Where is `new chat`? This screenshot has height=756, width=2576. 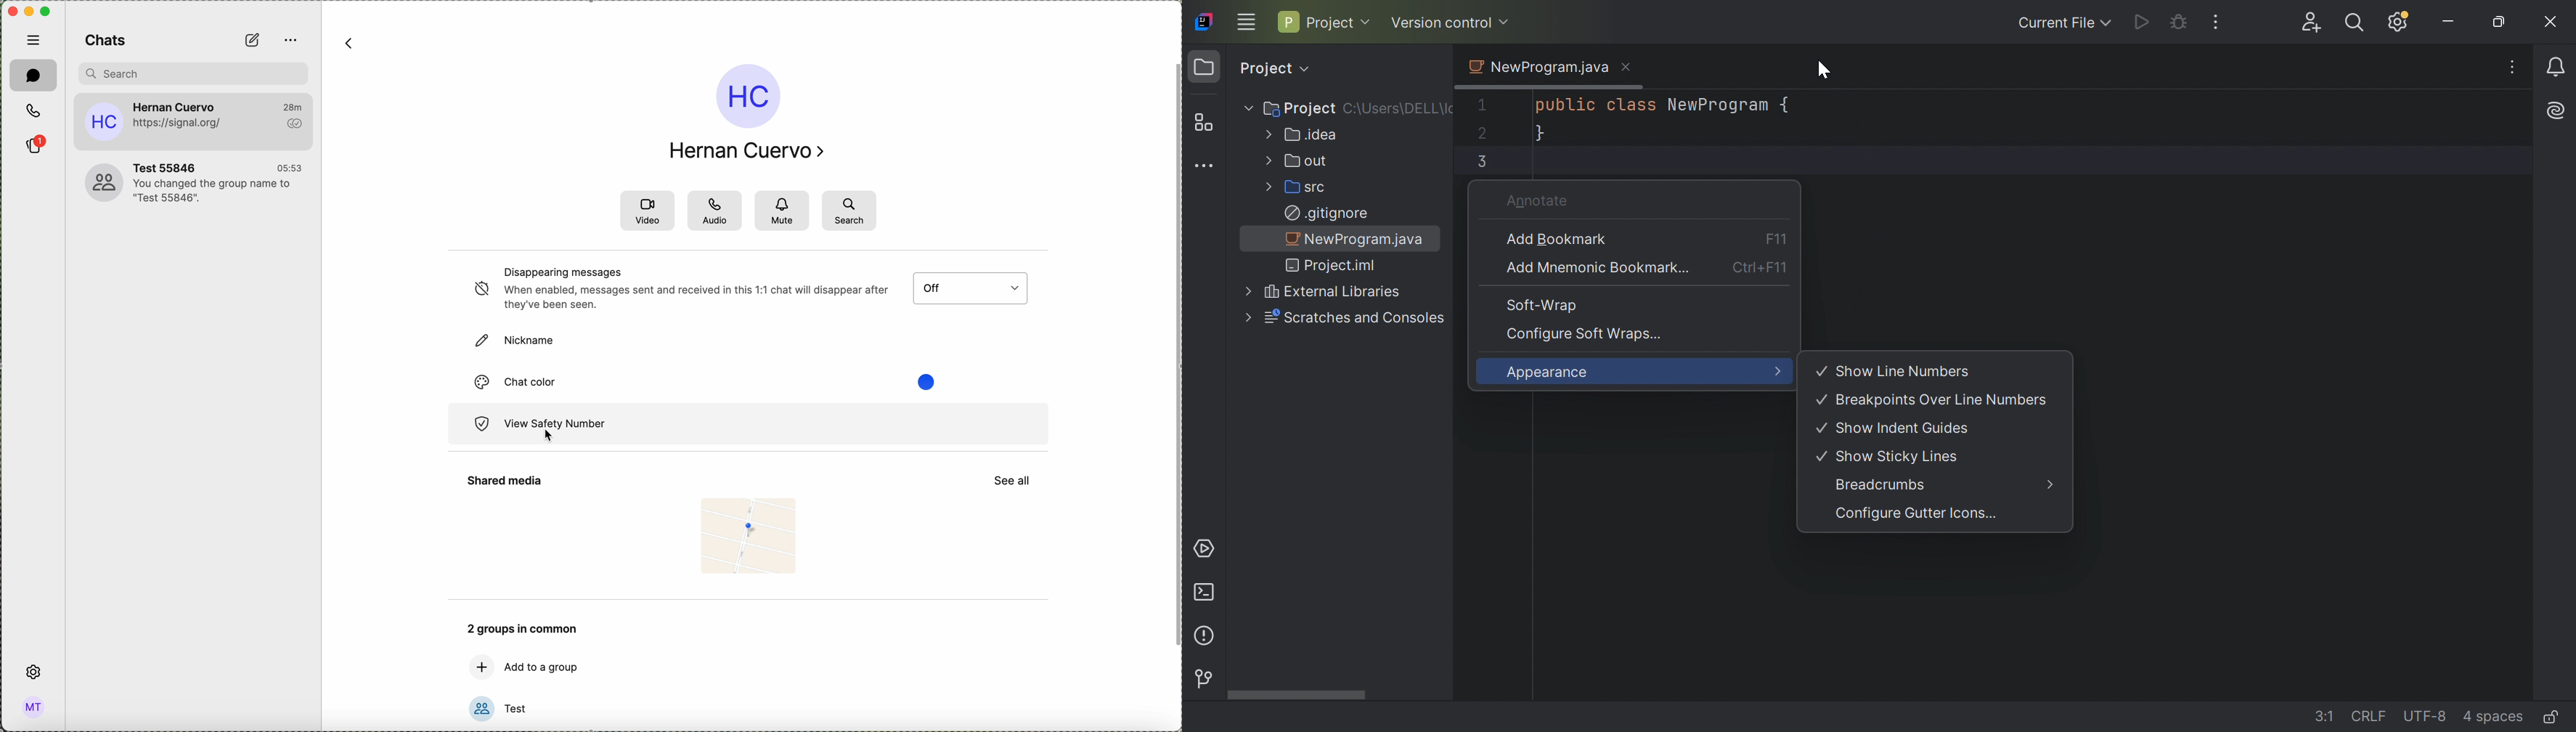
new chat is located at coordinates (252, 39).